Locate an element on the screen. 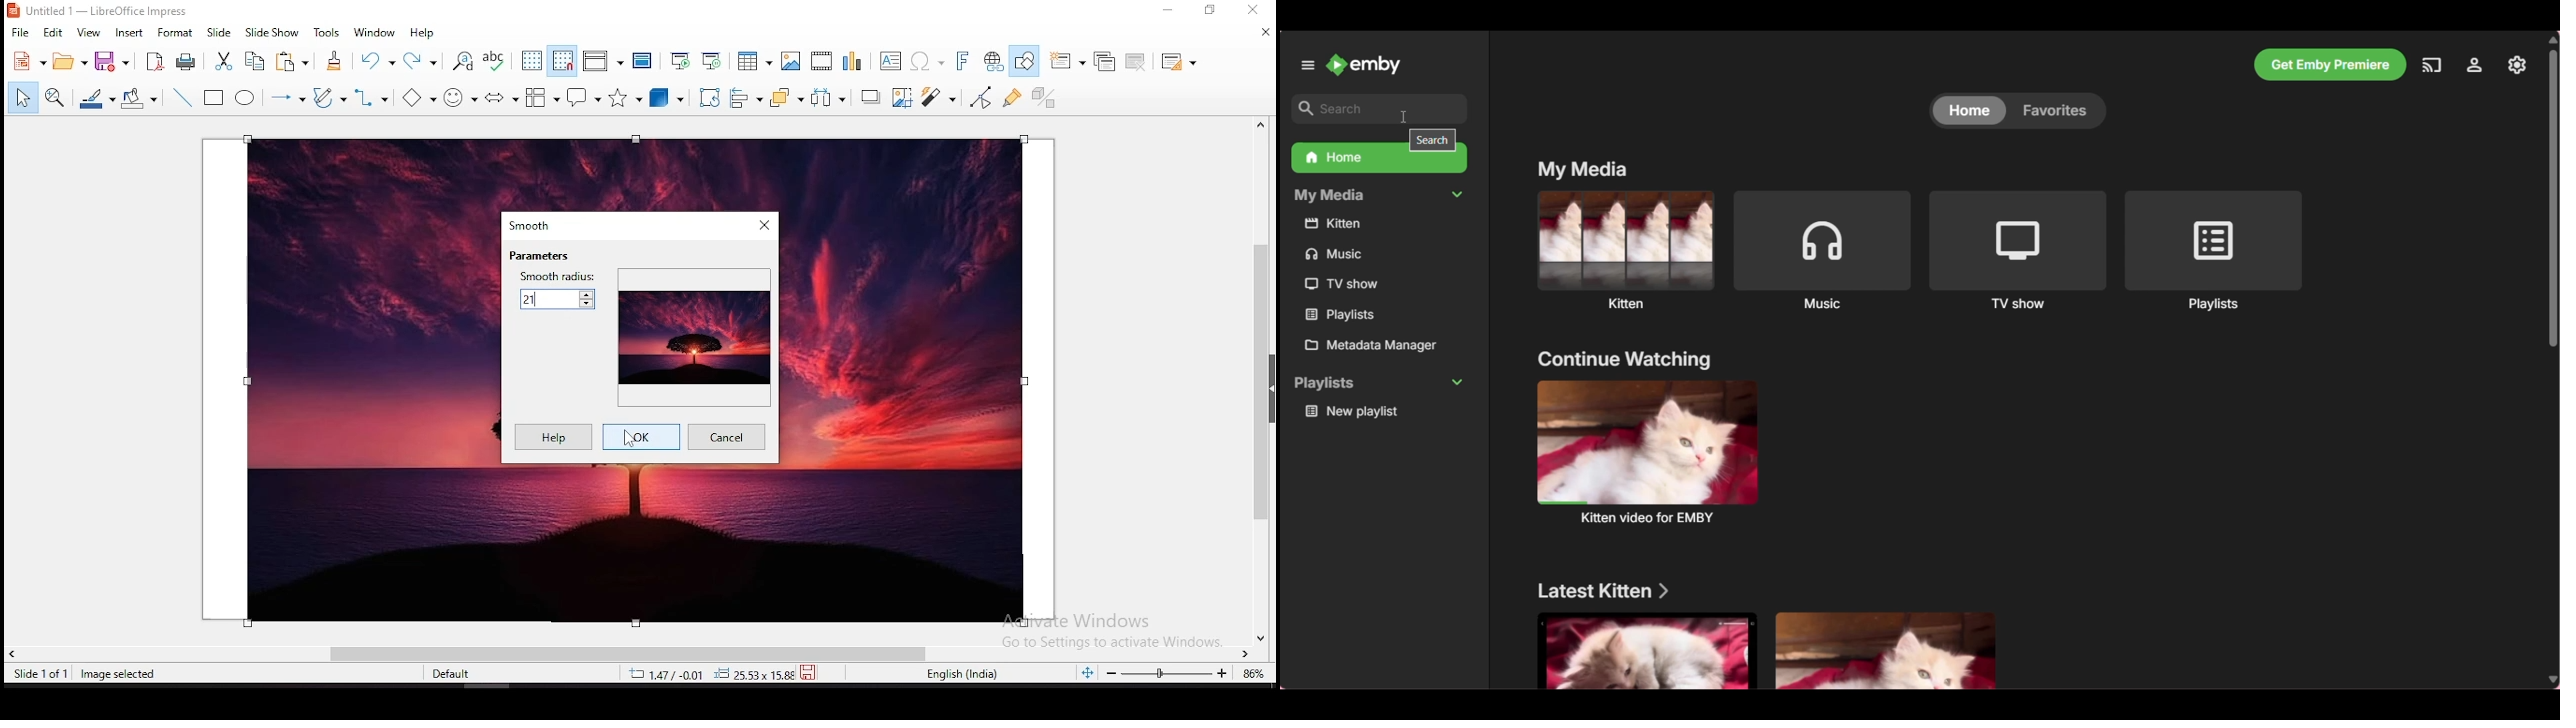  scroll bar is located at coordinates (1267, 380).